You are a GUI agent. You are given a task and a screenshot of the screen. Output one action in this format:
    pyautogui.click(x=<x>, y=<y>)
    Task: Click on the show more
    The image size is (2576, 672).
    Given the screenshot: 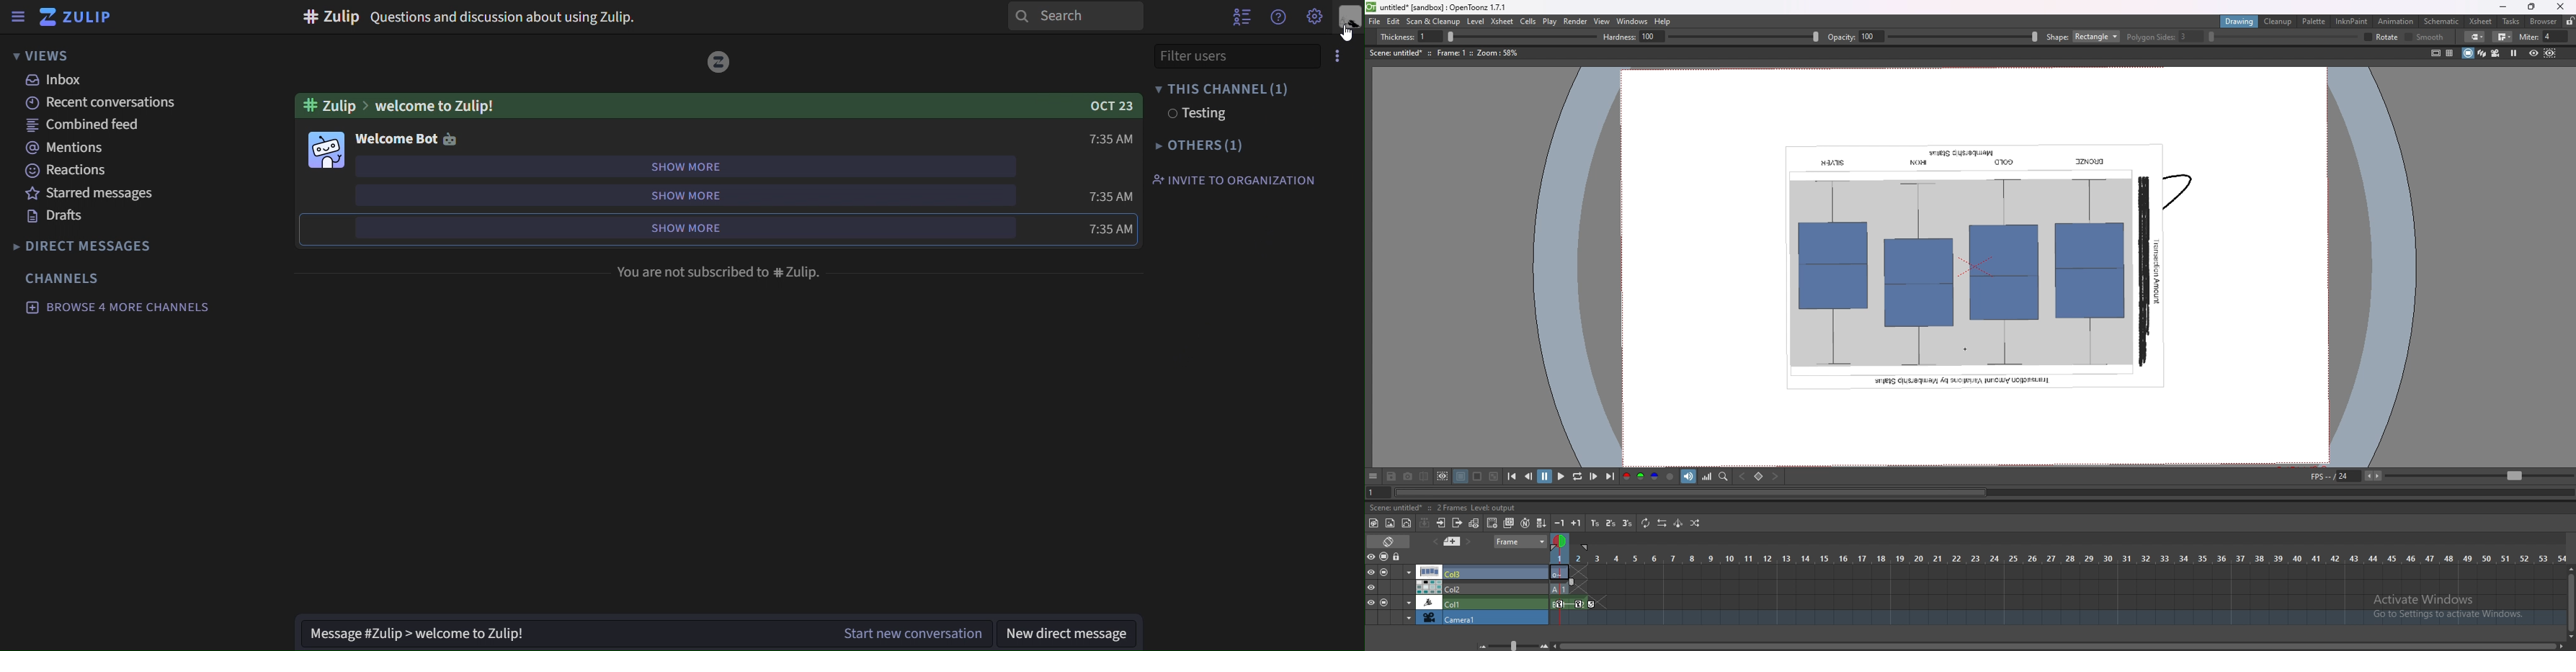 What is the action you would take?
    pyautogui.click(x=706, y=165)
    